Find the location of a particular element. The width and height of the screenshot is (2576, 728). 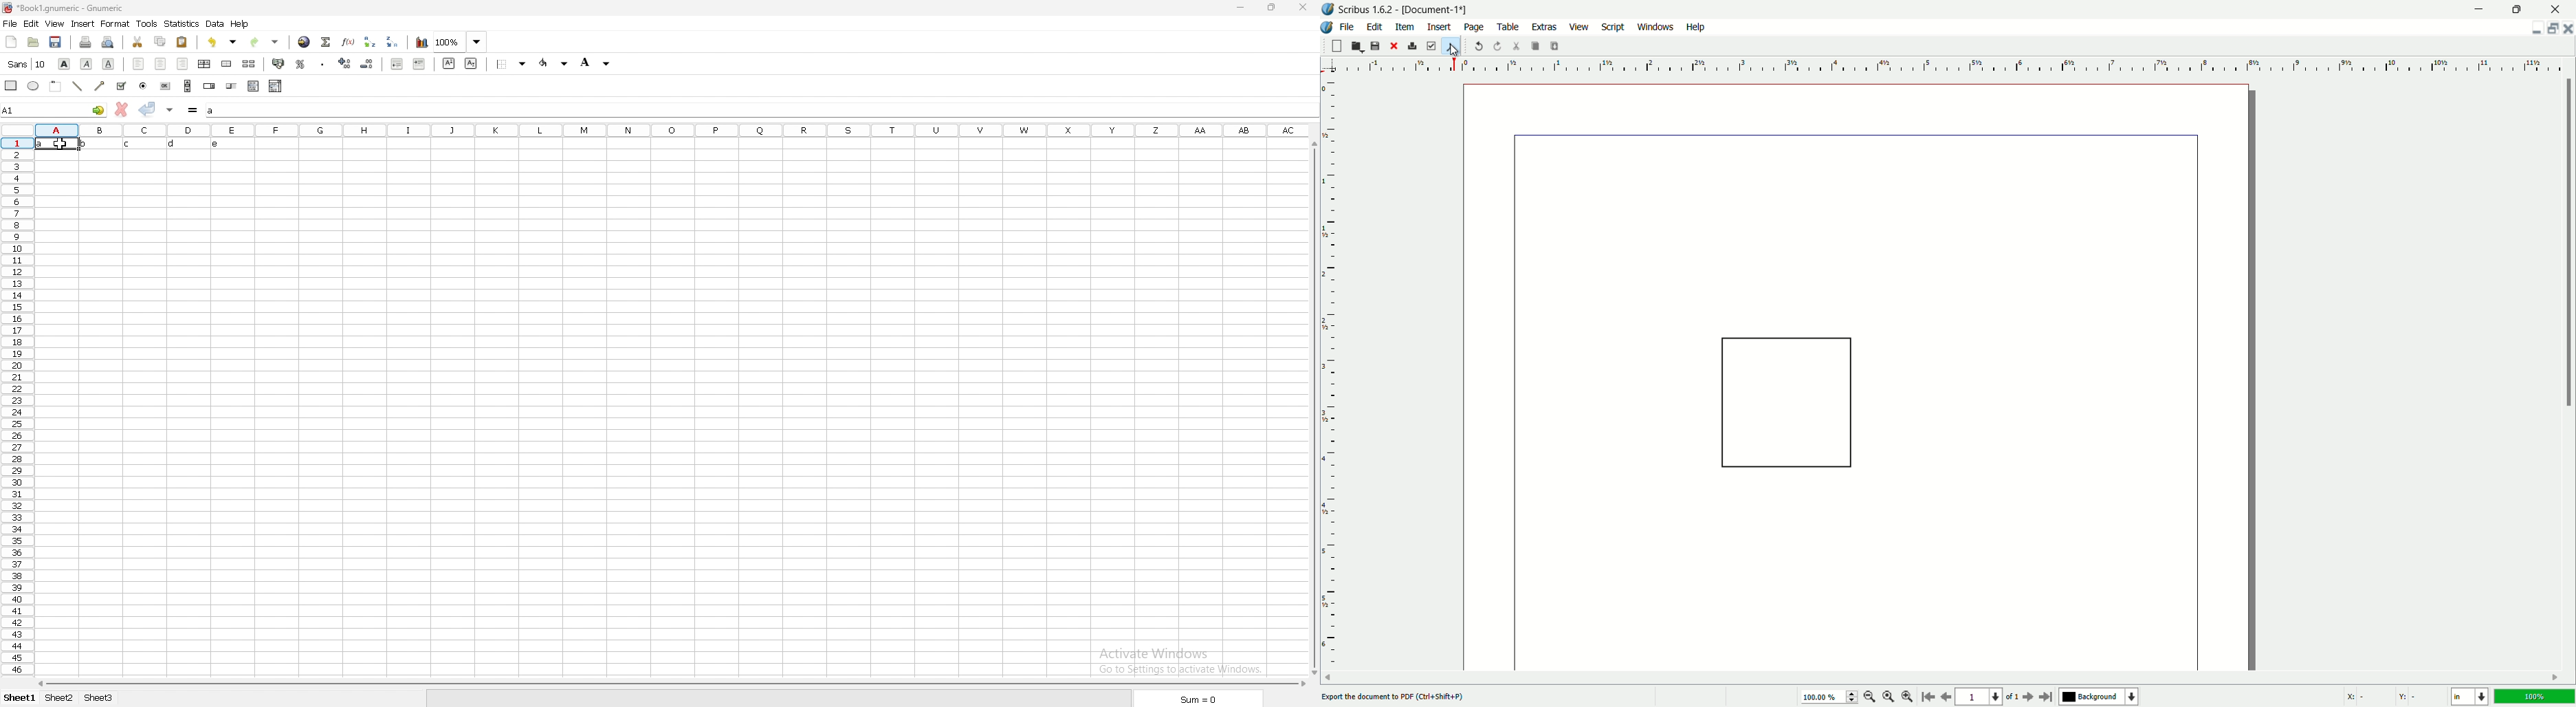

list is located at coordinates (254, 86).